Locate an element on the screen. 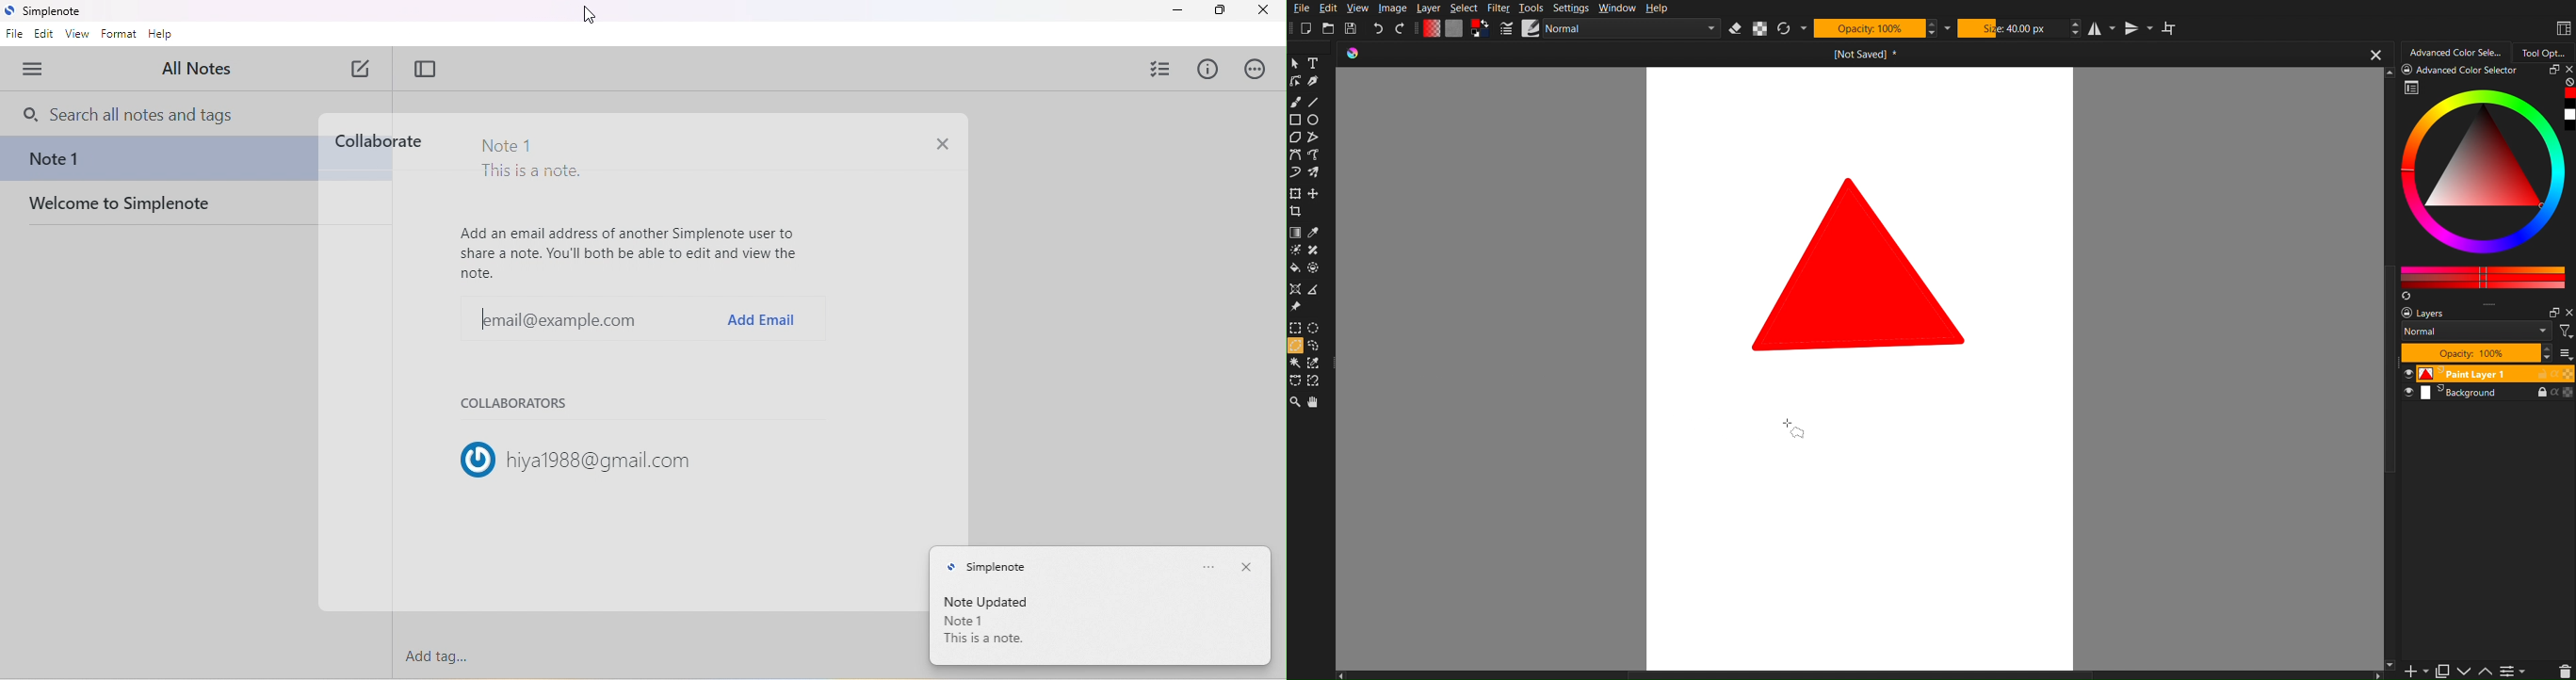  Lineart Tools is located at coordinates (1295, 83).